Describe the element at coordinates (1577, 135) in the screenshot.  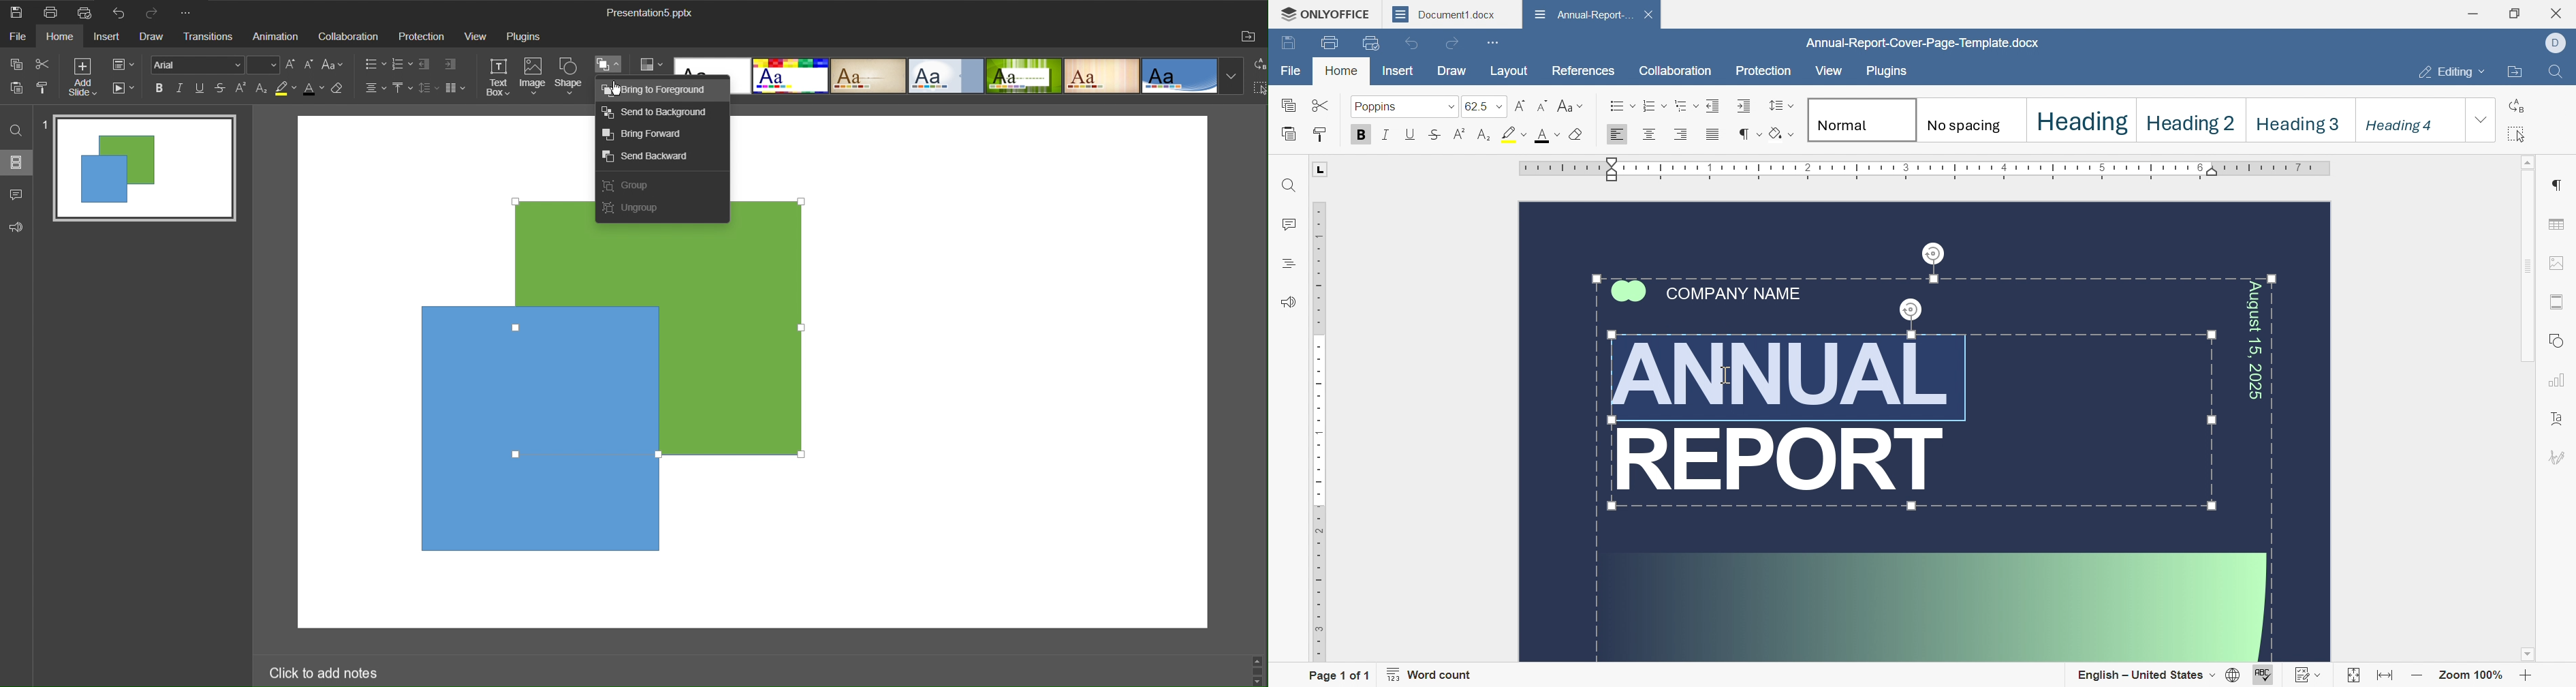
I see `clear style` at that location.